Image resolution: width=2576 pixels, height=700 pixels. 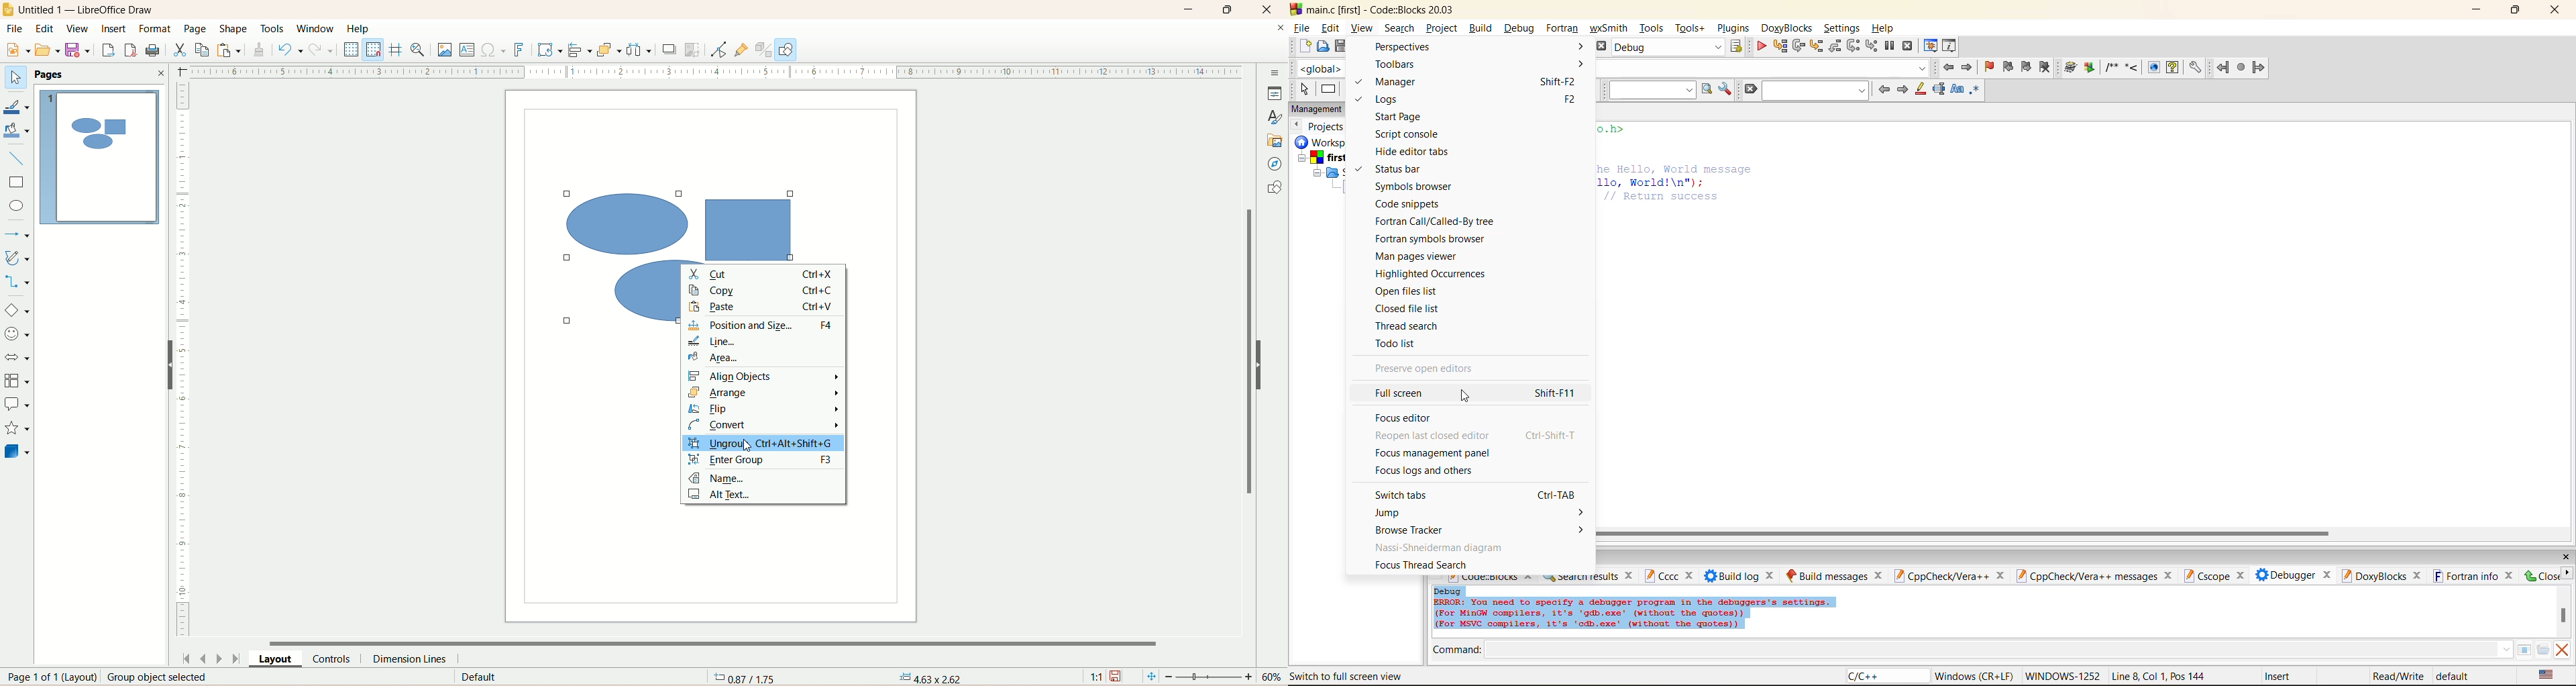 I want to click on cscope, so click(x=2213, y=574).